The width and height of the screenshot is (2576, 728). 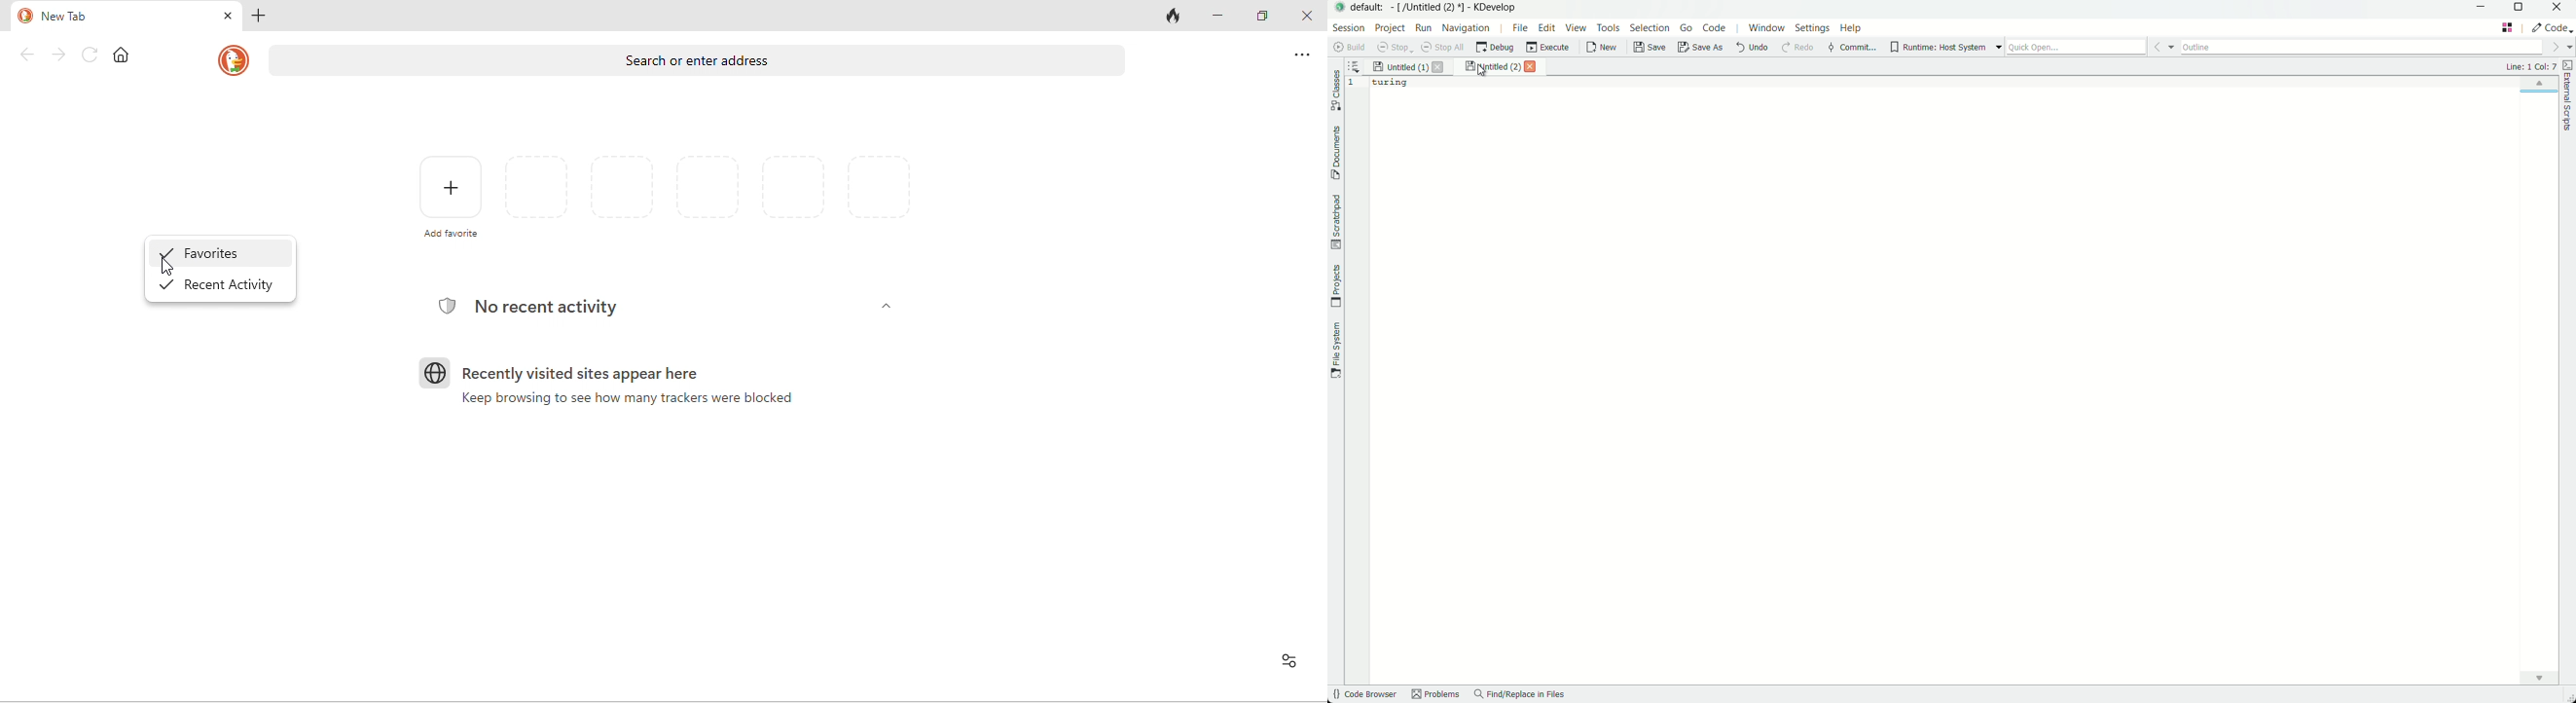 What do you see at coordinates (168, 284) in the screenshot?
I see `checkbox enable` at bounding box center [168, 284].